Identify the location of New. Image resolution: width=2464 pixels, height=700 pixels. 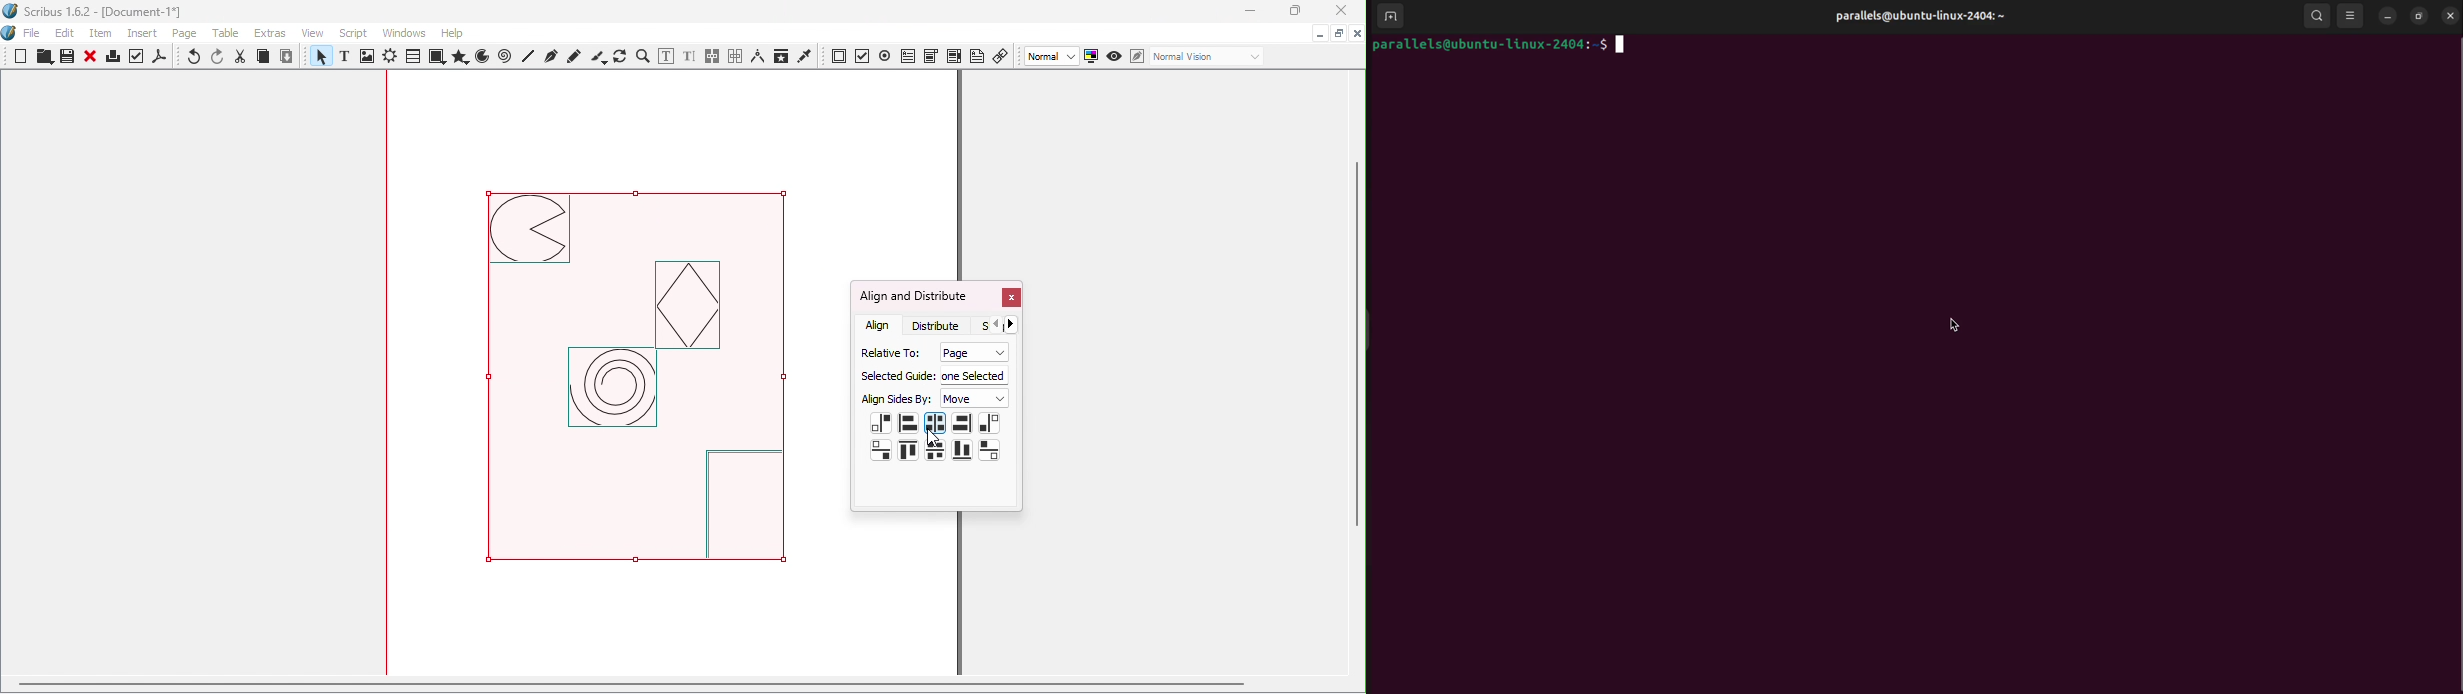
(21, 56).